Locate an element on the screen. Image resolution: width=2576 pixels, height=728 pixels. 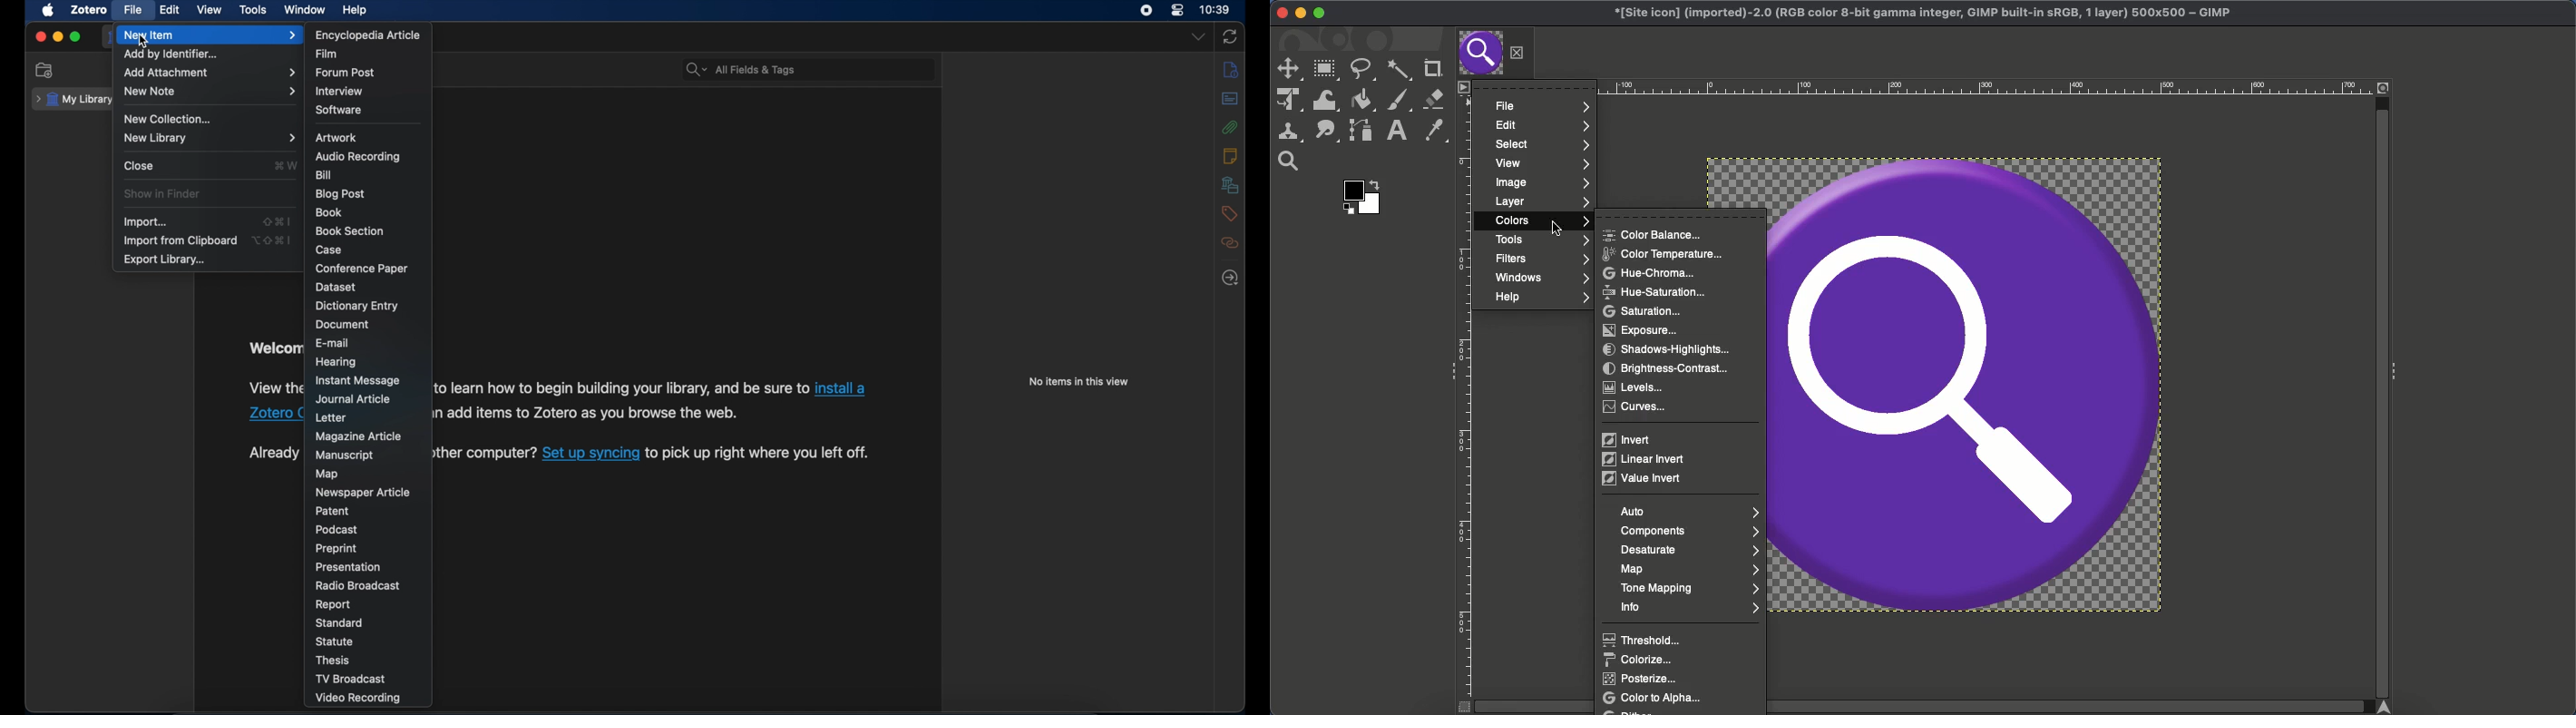
time is located at coordinates (1216, 10).